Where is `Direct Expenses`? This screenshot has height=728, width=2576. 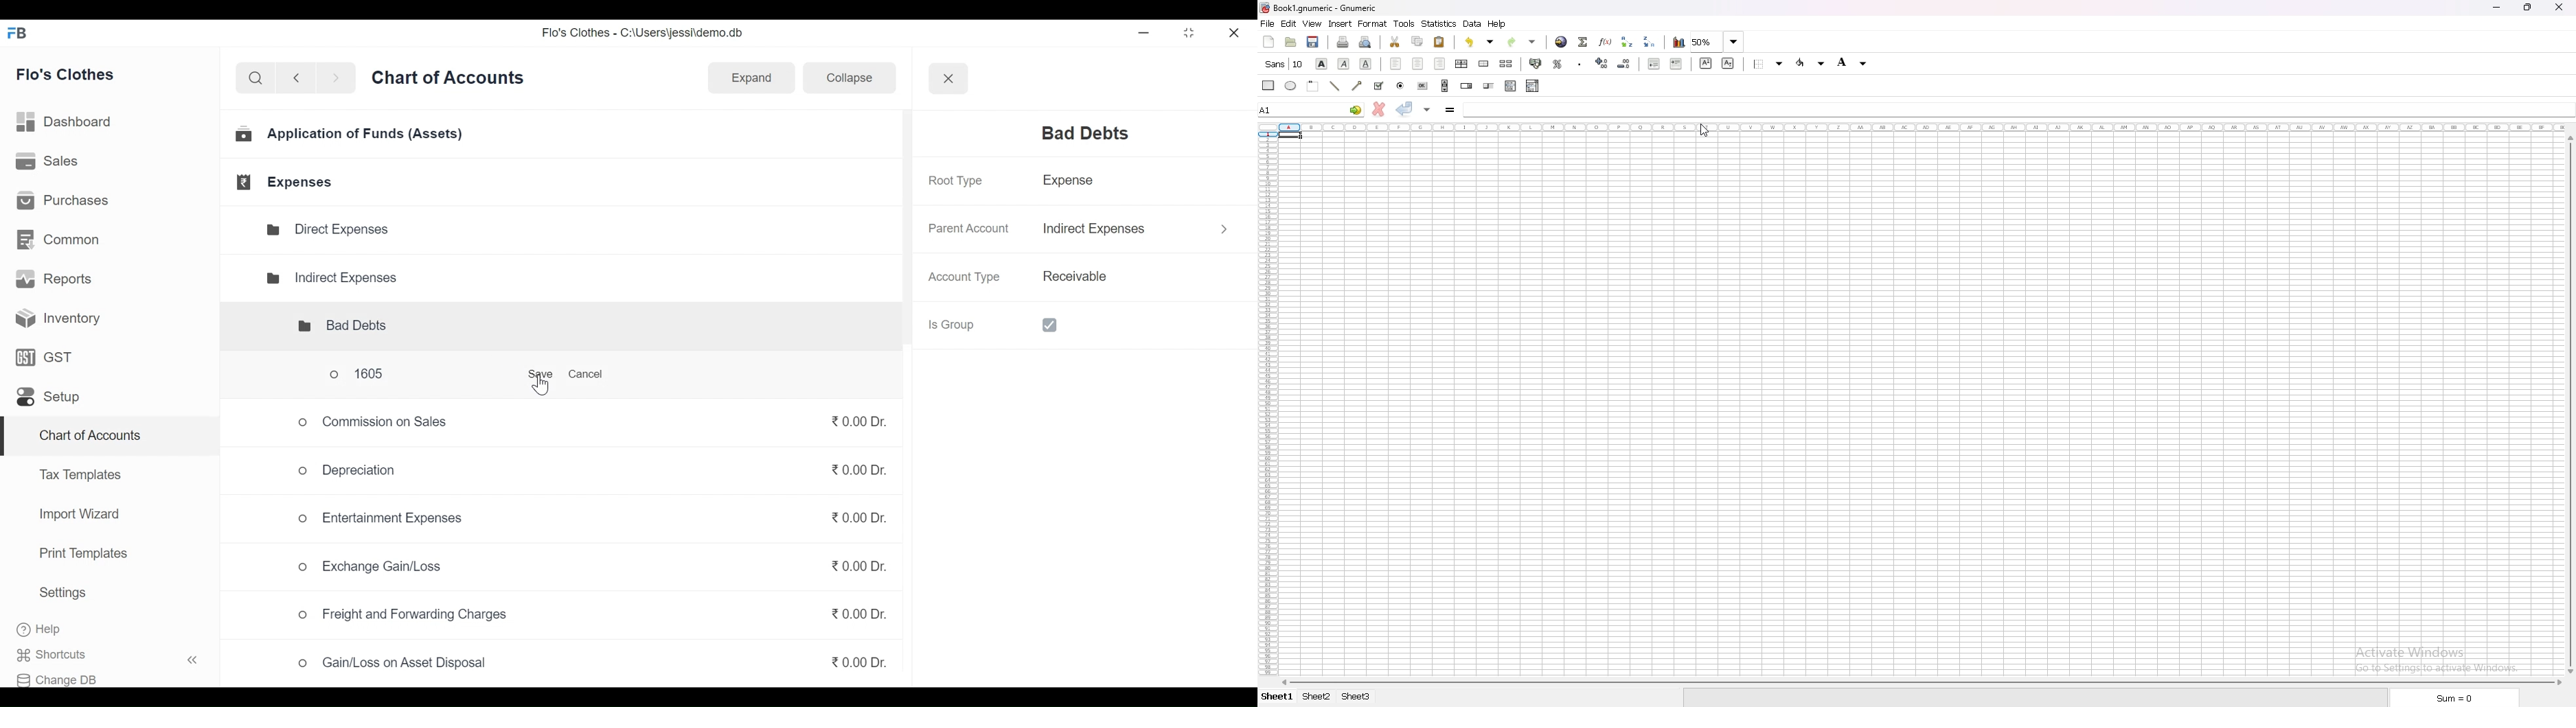
Direct Expenses is located at coordinates (334, 230).